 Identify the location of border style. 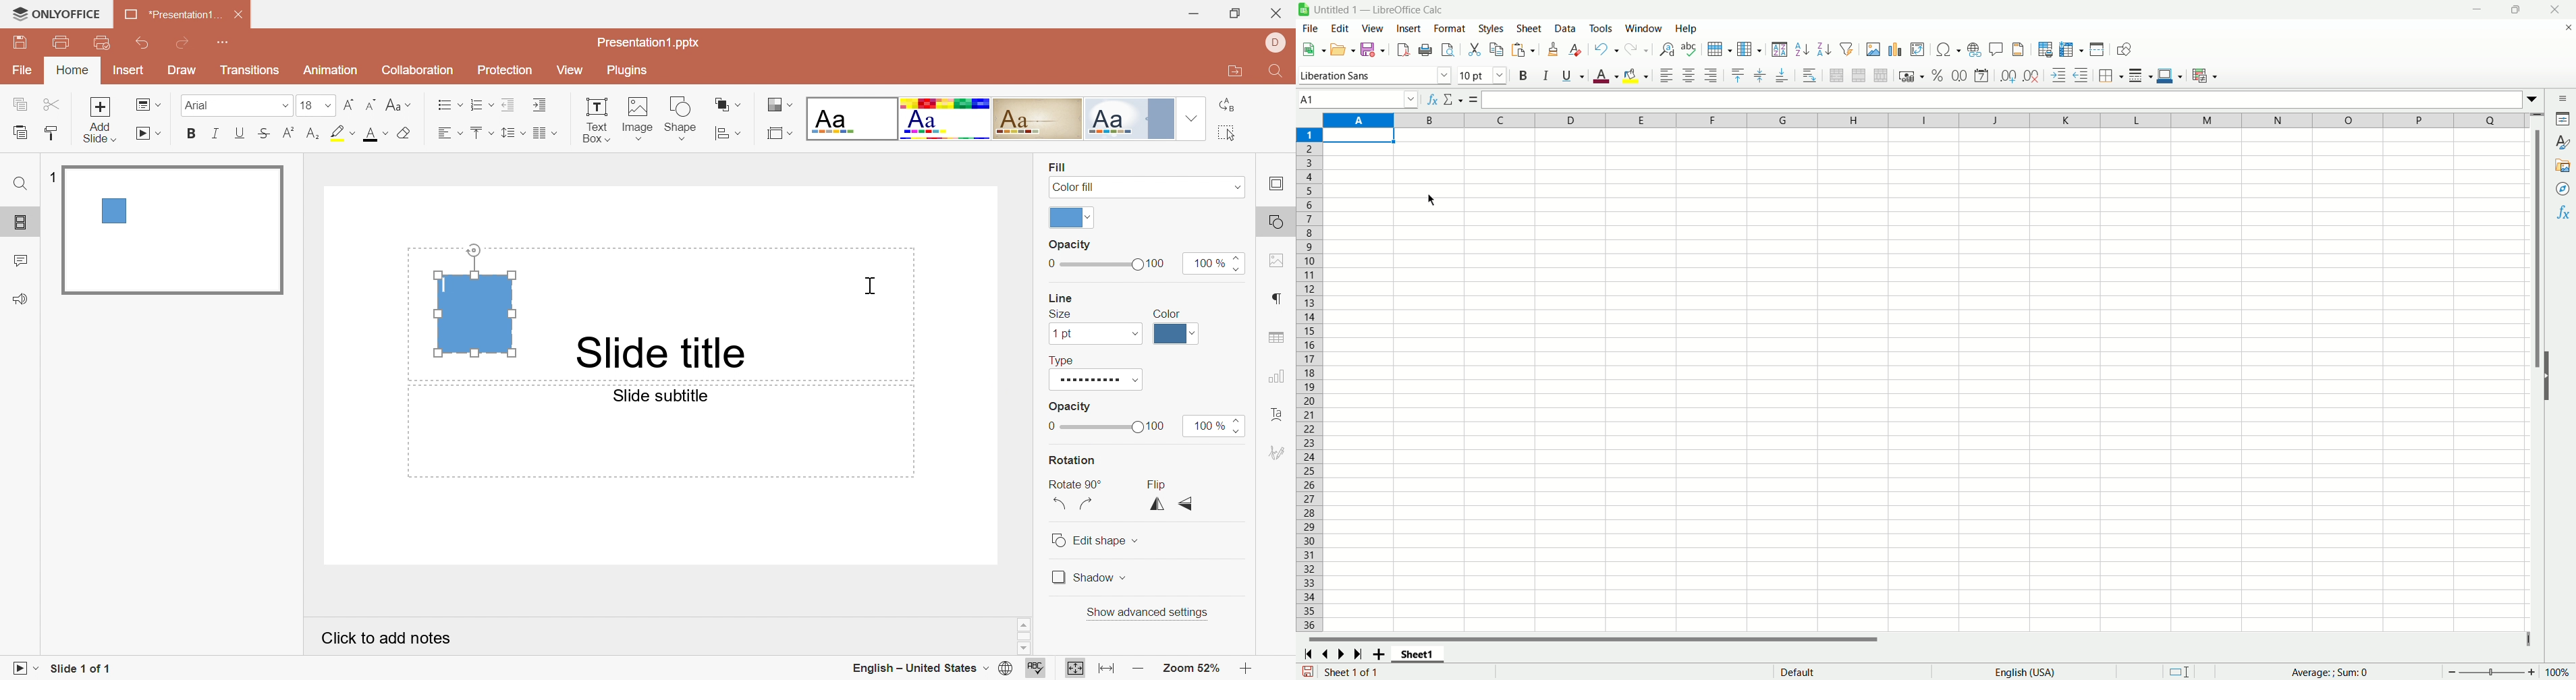
(2141, 76).